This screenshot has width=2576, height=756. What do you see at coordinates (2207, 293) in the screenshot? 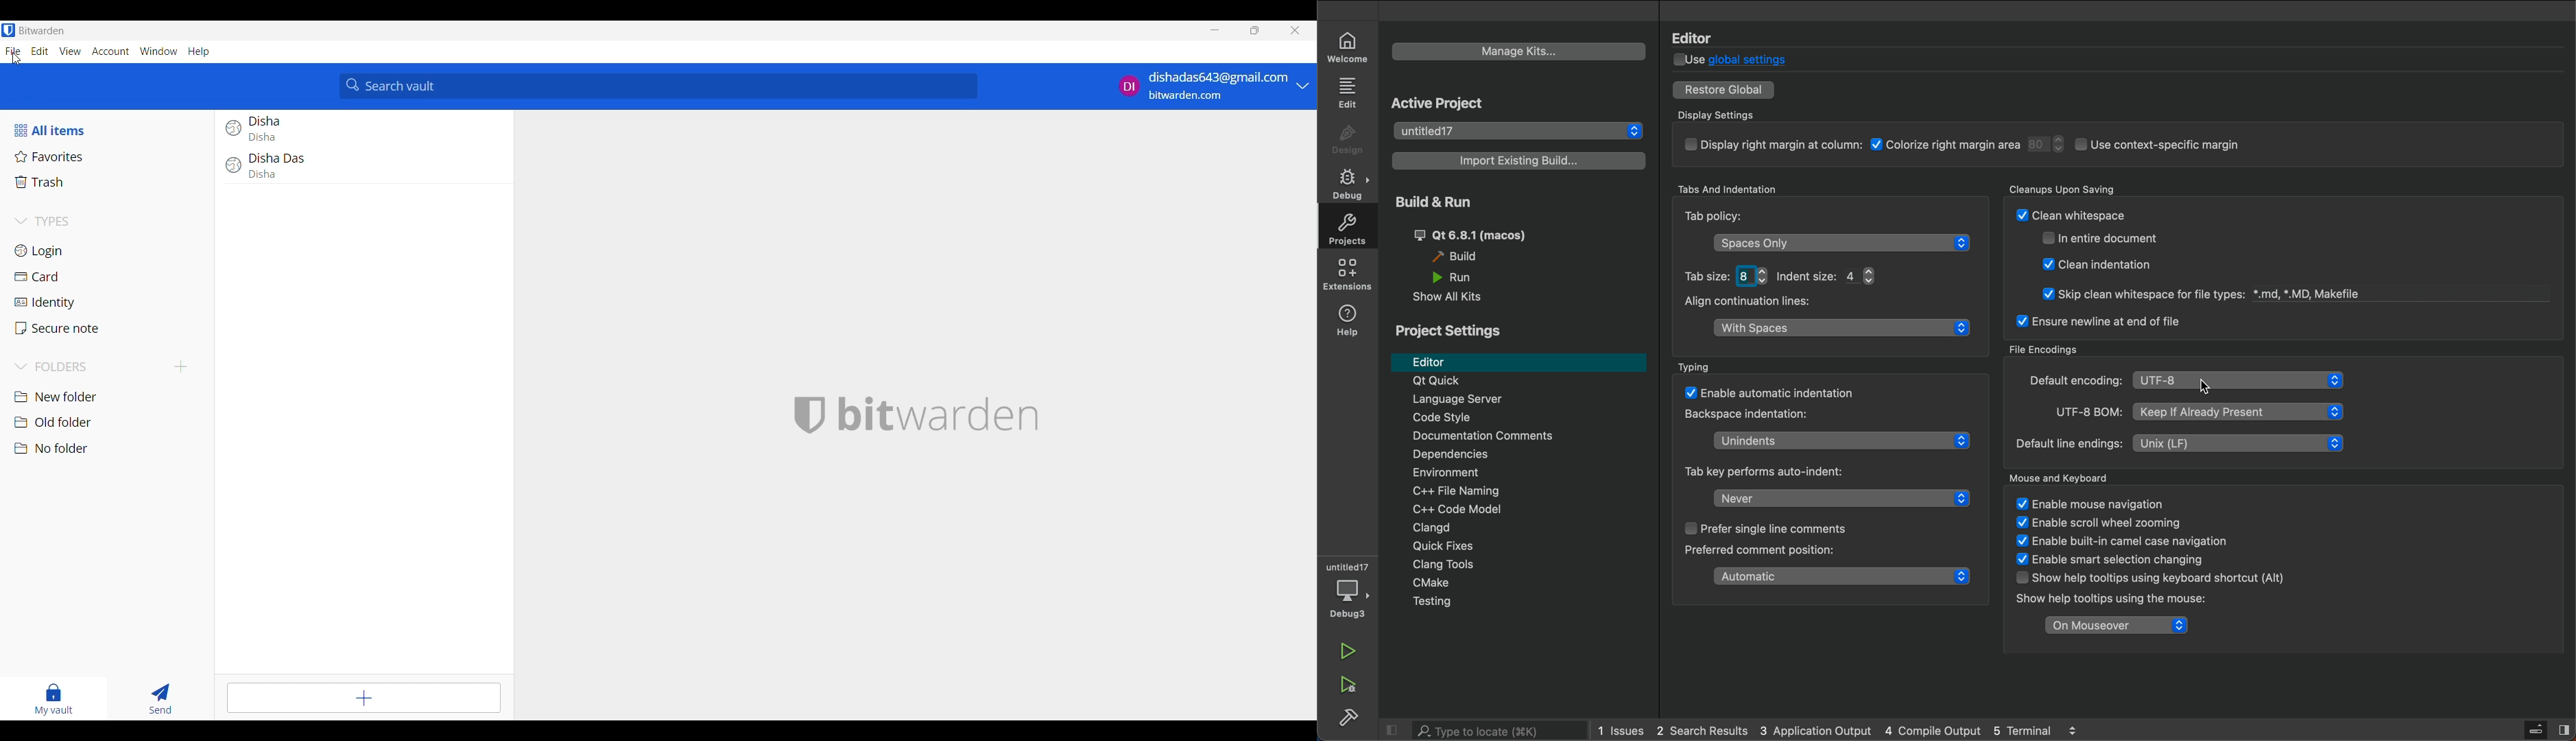
I see `@ Skip clean whitespace for file types: *.md, *.MD, Makefile` at bounding box center [2207, 293].